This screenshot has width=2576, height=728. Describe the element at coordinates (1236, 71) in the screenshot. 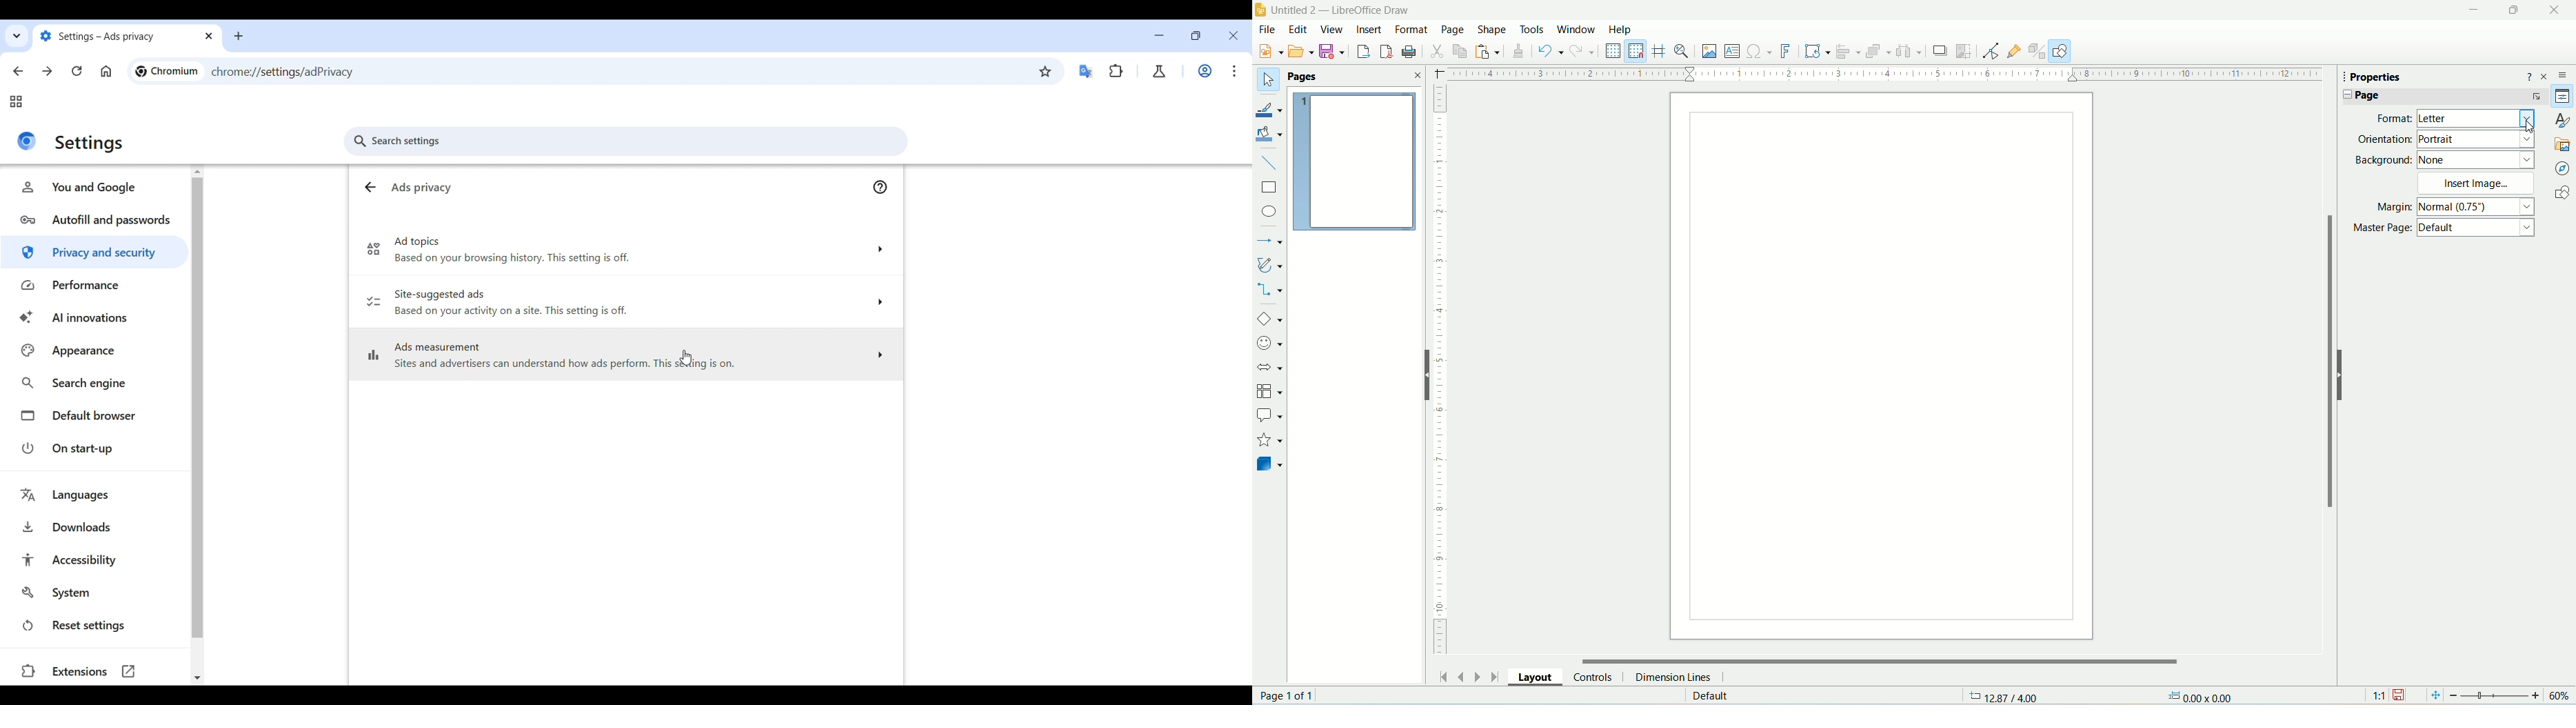

I see `Customize and control Chromium highlighted` at that location.